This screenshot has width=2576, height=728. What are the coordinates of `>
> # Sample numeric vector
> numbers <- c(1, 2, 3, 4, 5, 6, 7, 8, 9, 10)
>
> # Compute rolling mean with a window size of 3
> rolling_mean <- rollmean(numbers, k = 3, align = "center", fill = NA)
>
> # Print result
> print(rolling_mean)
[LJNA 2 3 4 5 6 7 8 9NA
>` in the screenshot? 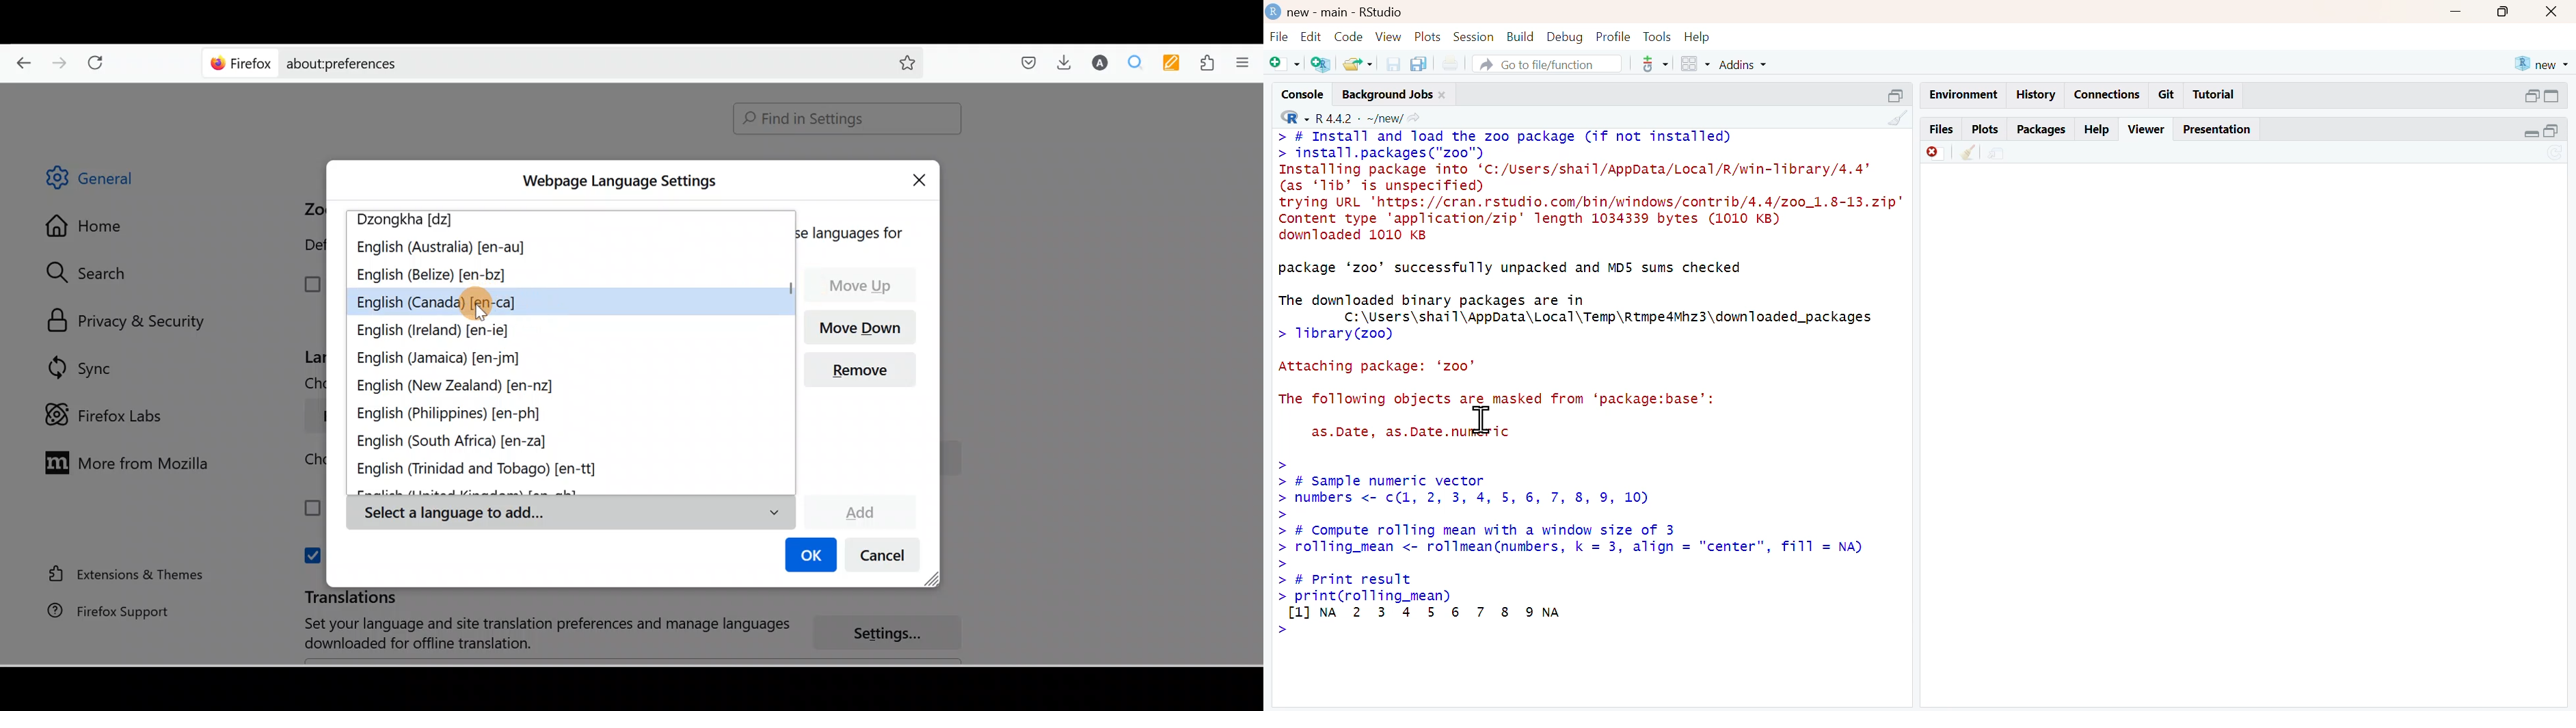 It's located at (1571, 547).